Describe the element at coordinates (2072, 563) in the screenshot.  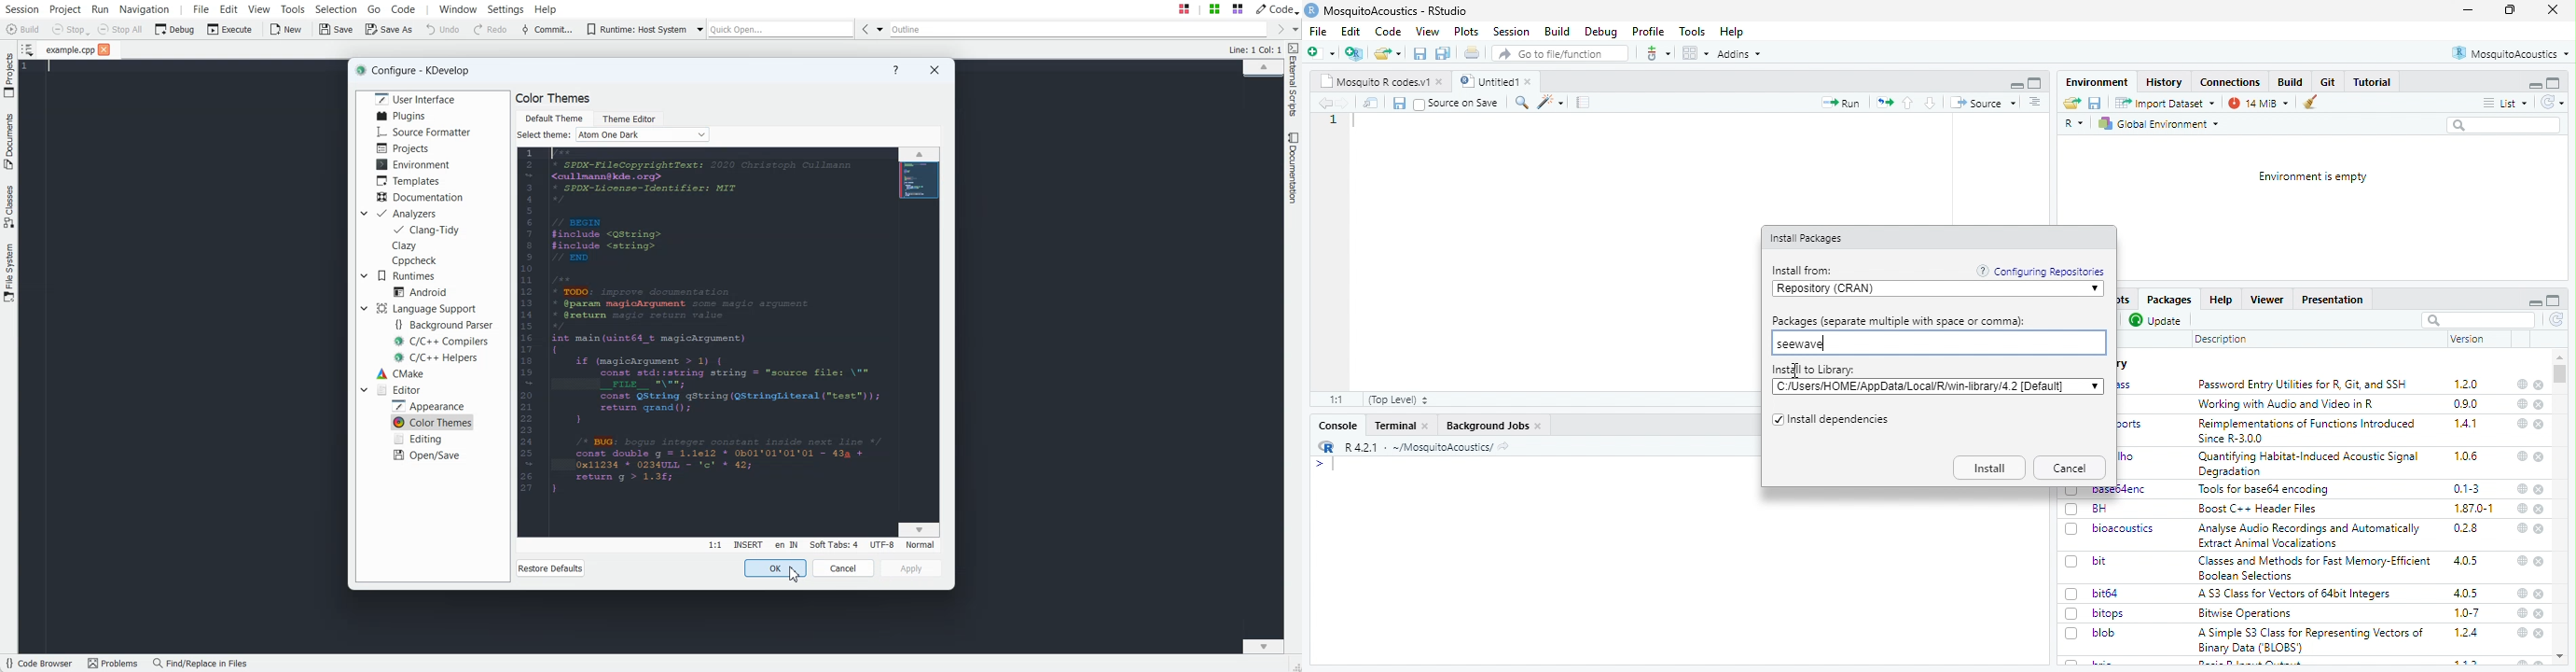
I see `checkbox` at that location.